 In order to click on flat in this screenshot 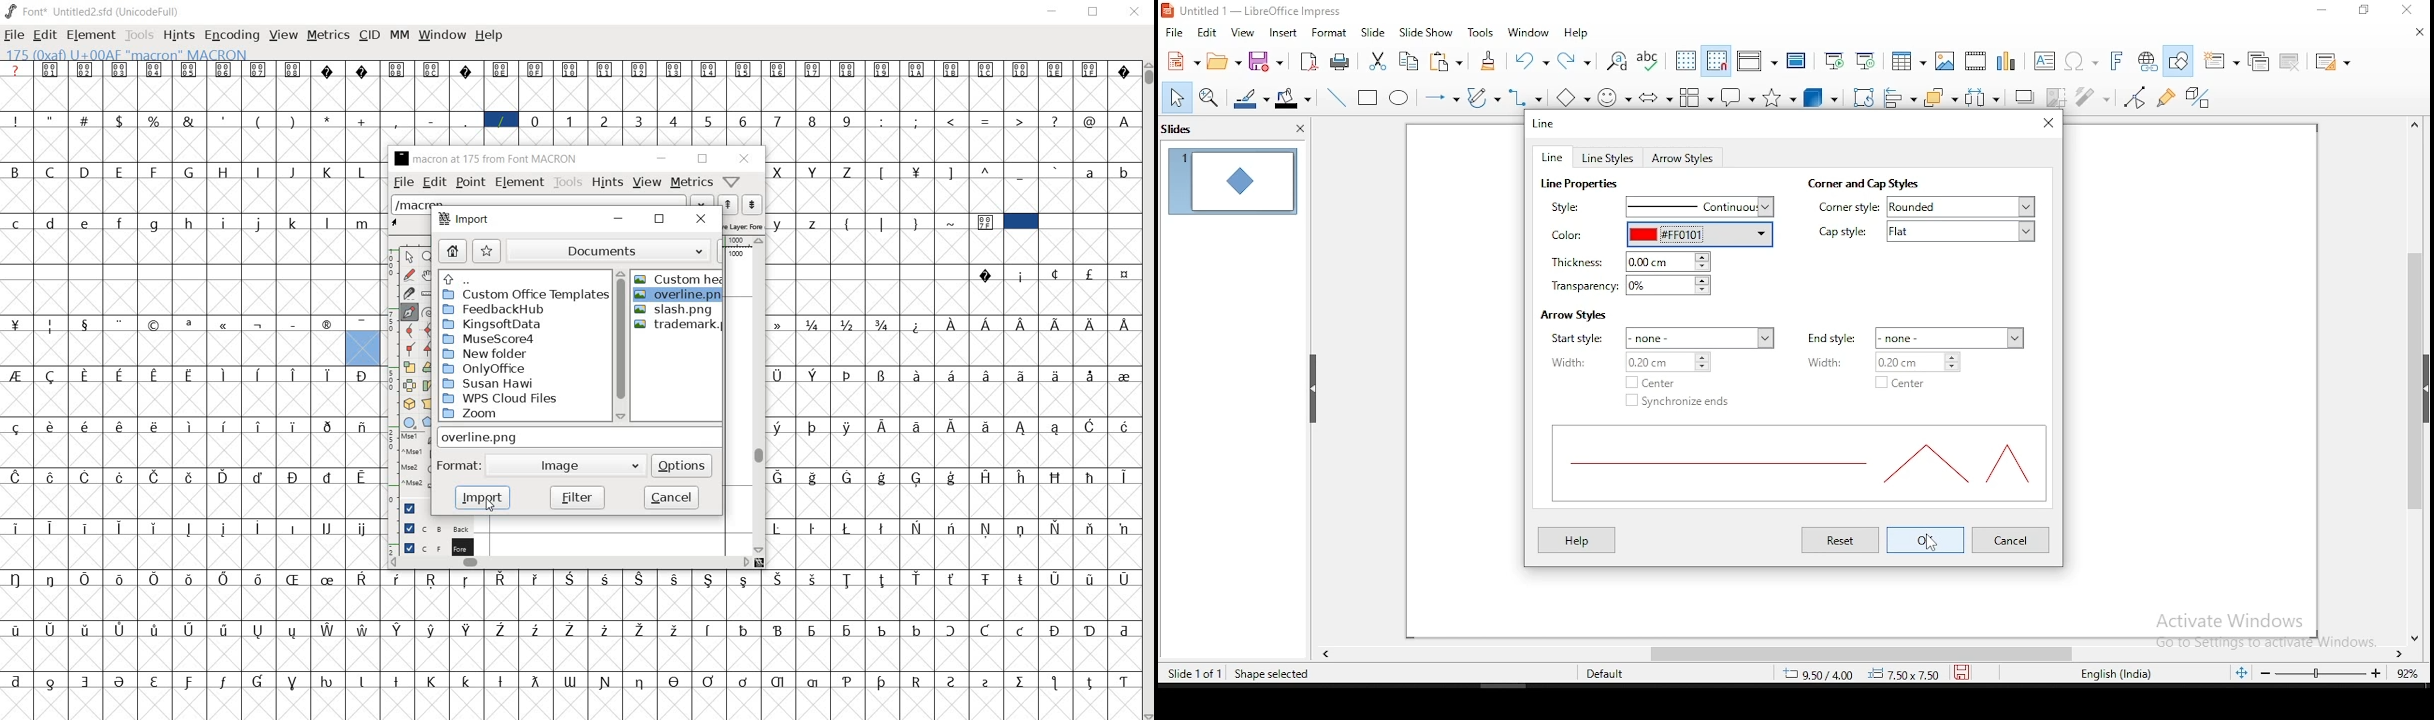, I will do `click(1964, 232)`.